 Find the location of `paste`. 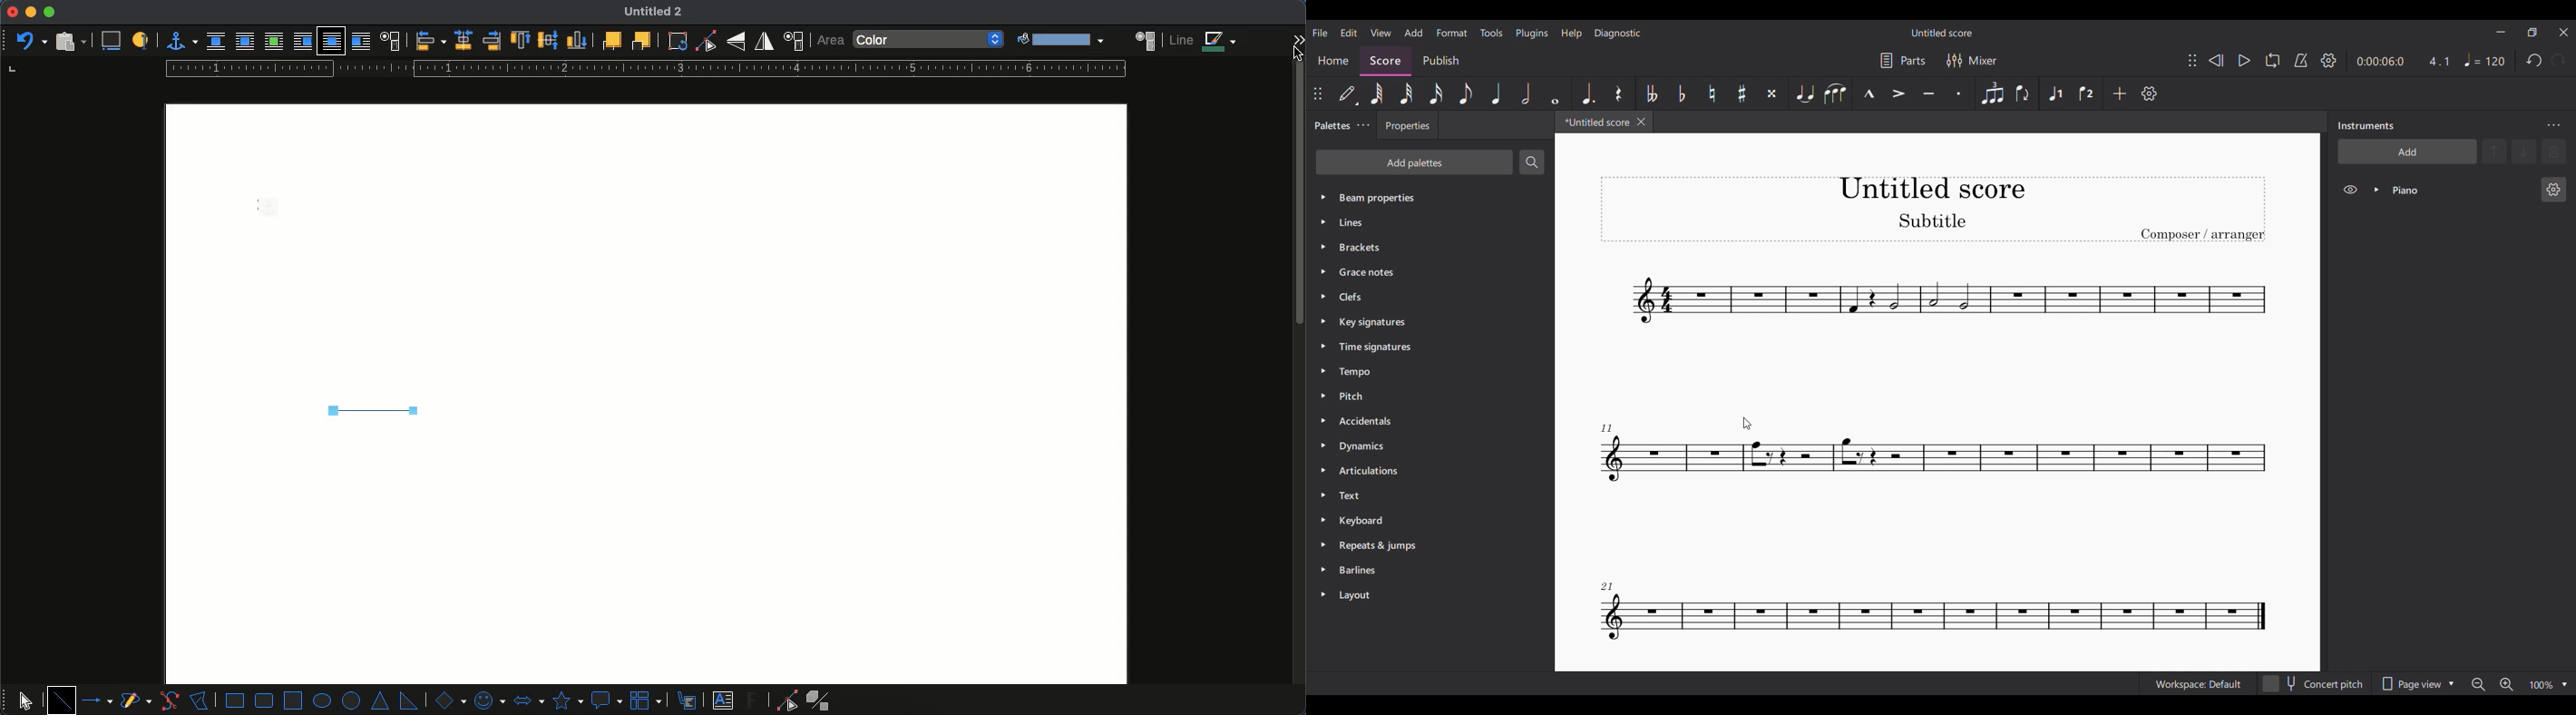

paste is located at coordinates (69, 41).